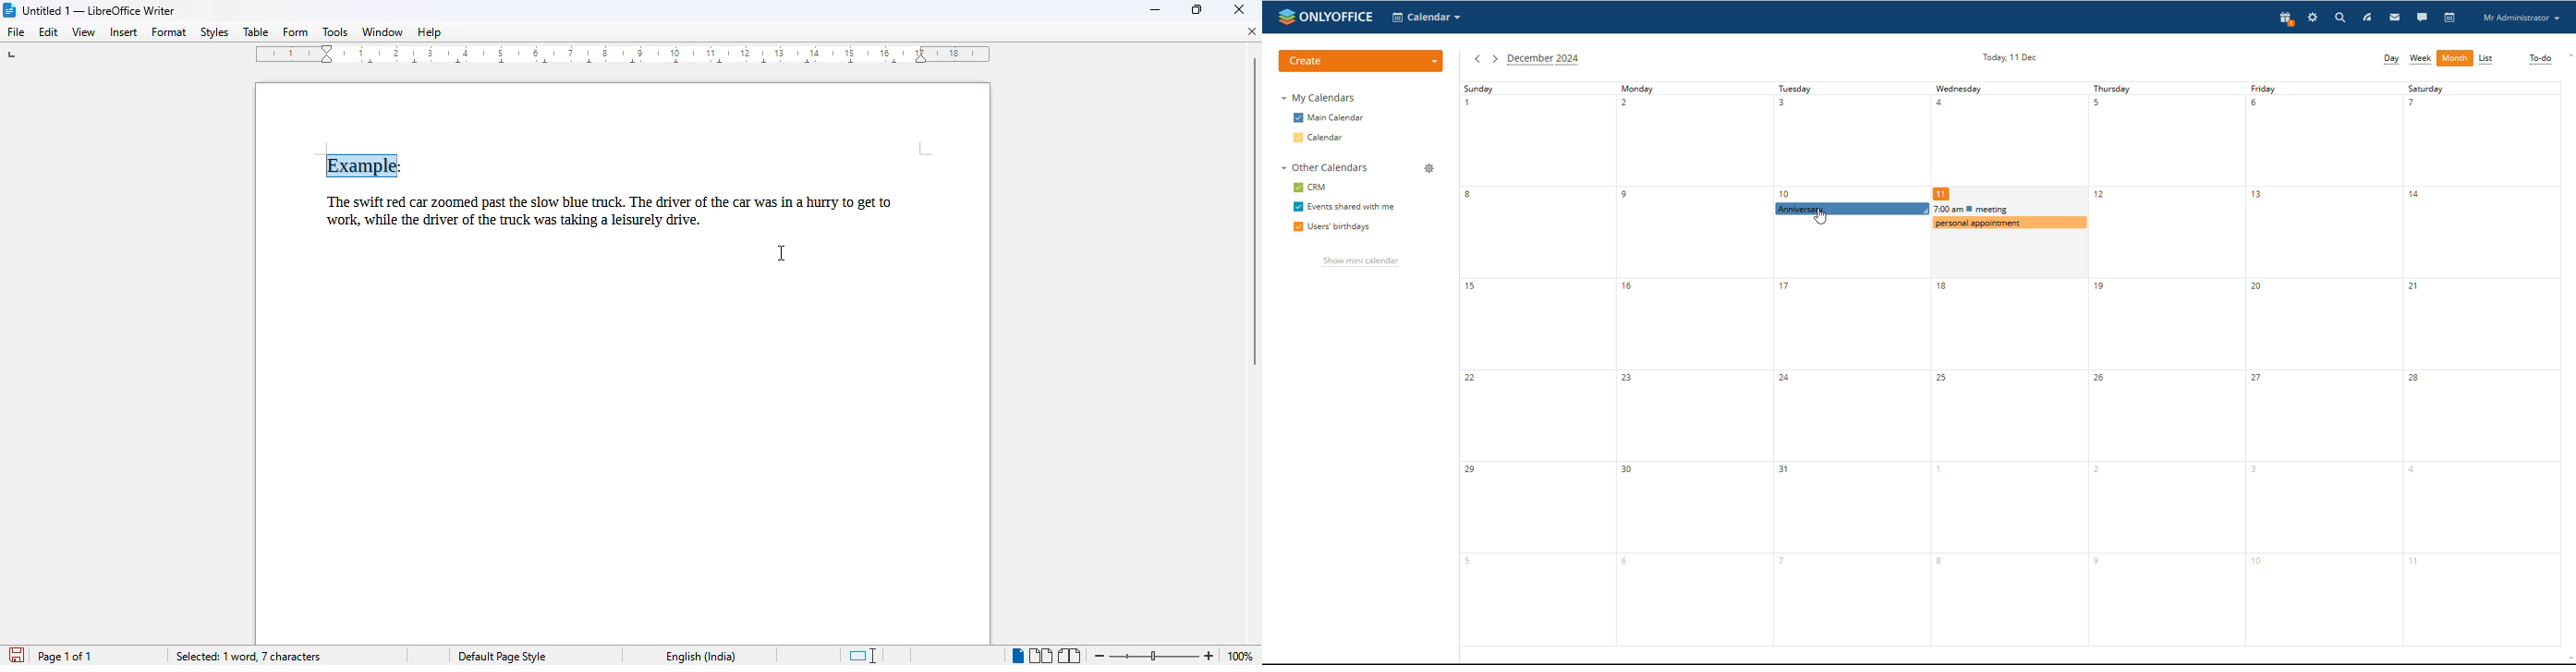 The image size is (2576, 672). What do you see at coordinates (12, 56) in the screenshot?
I see `tab stop` at bounding box center [12, 56].